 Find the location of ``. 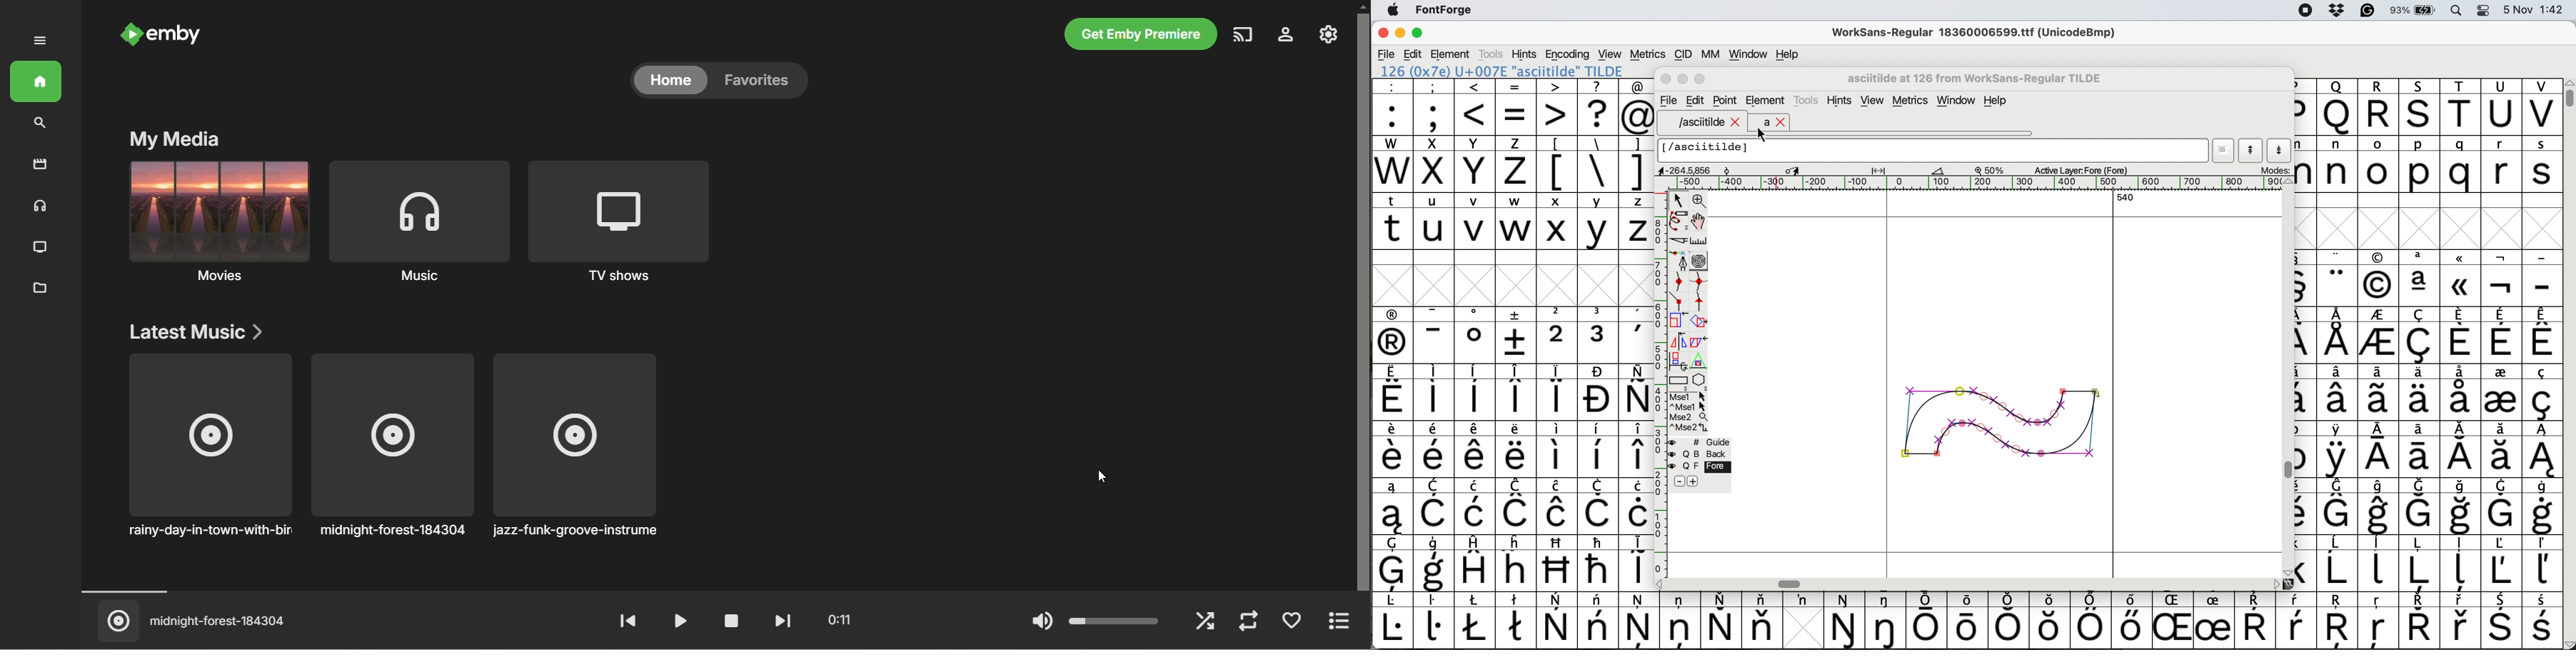

 is located at coordinates (2051, 620).